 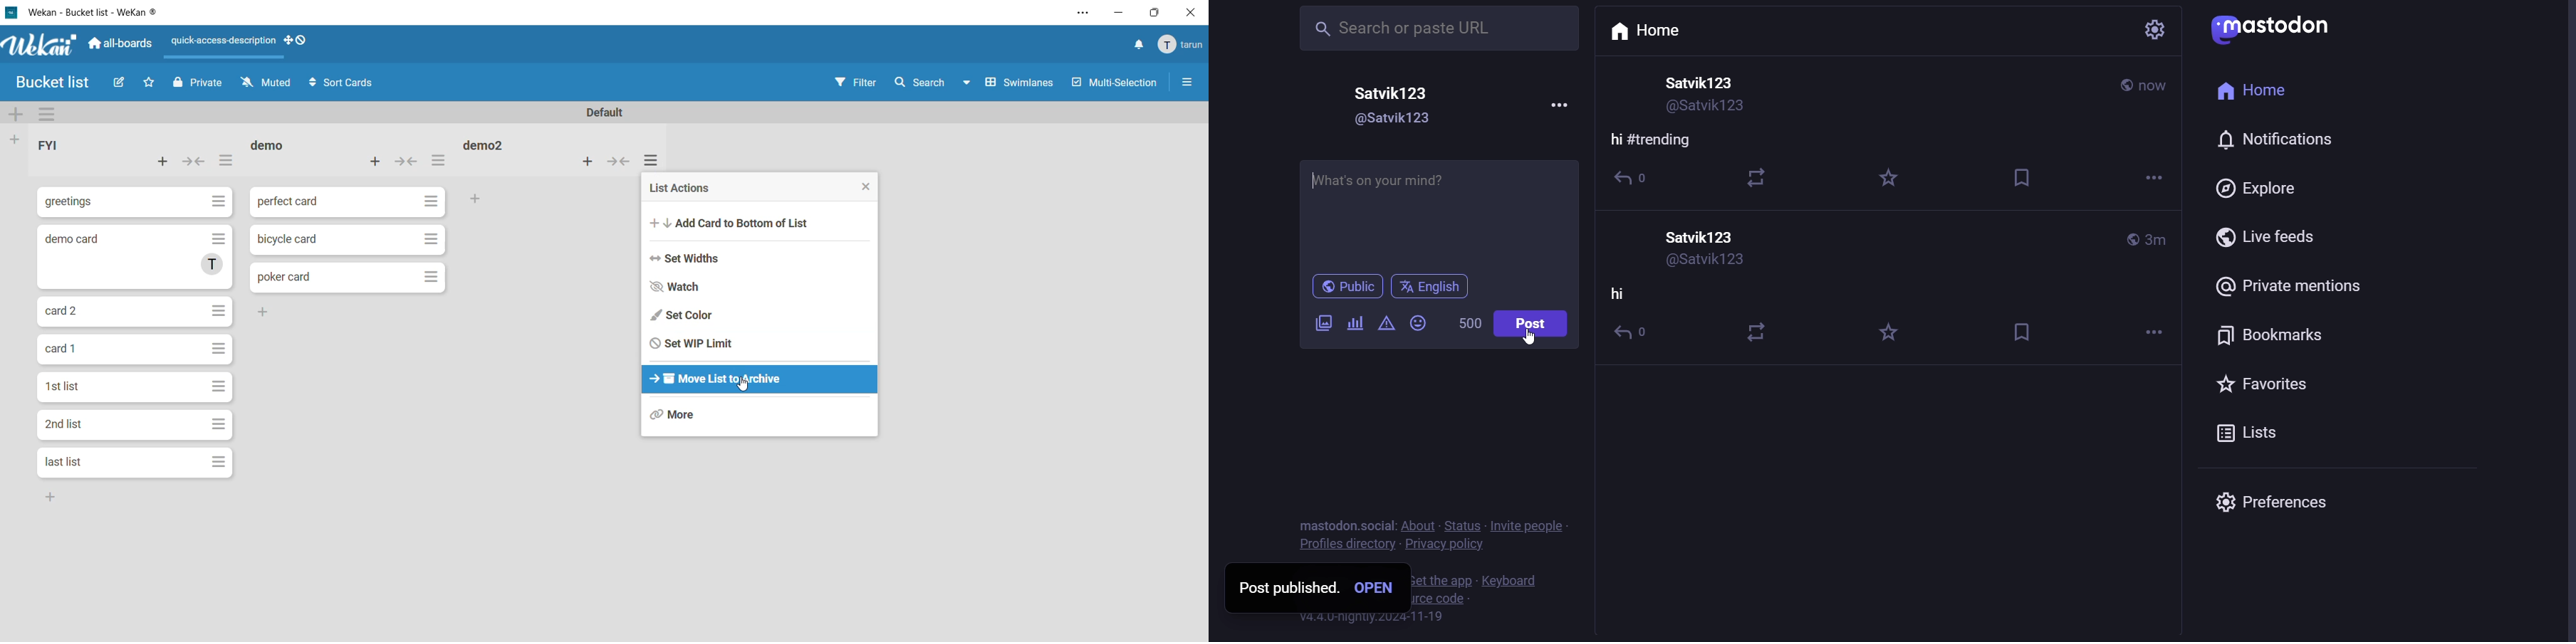 I want to click on cards, so click(x=135, y=463).